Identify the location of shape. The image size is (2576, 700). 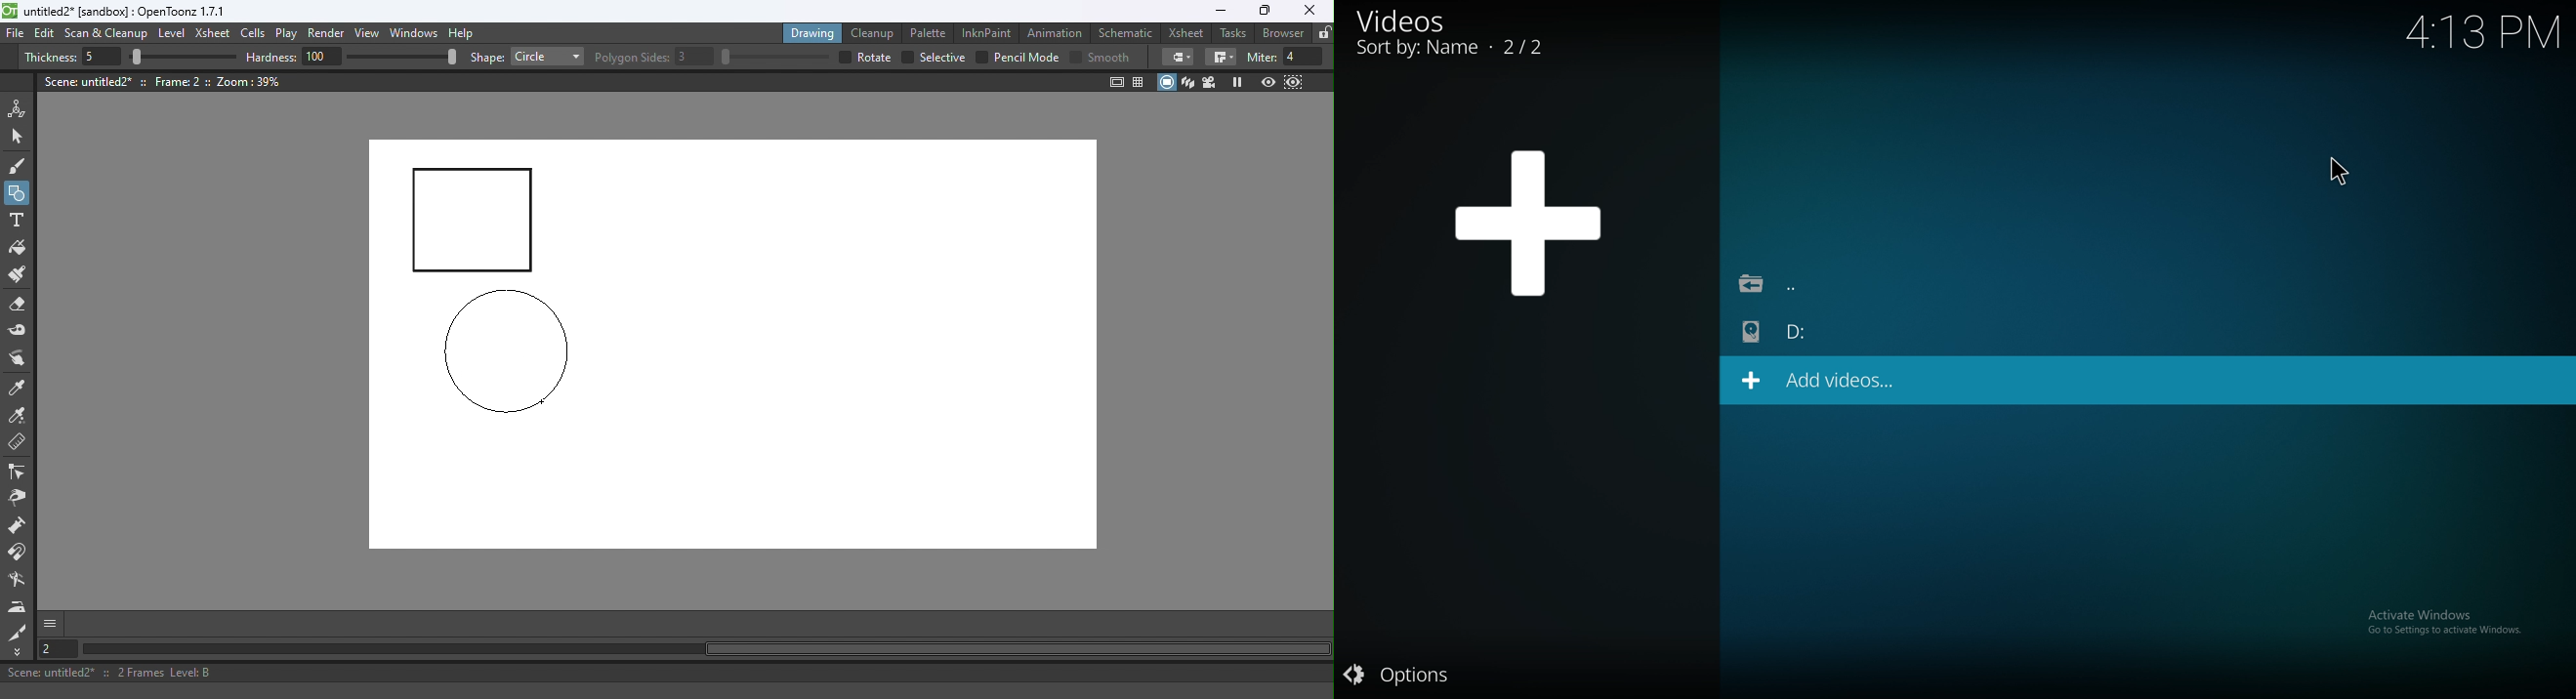
(487, 59).